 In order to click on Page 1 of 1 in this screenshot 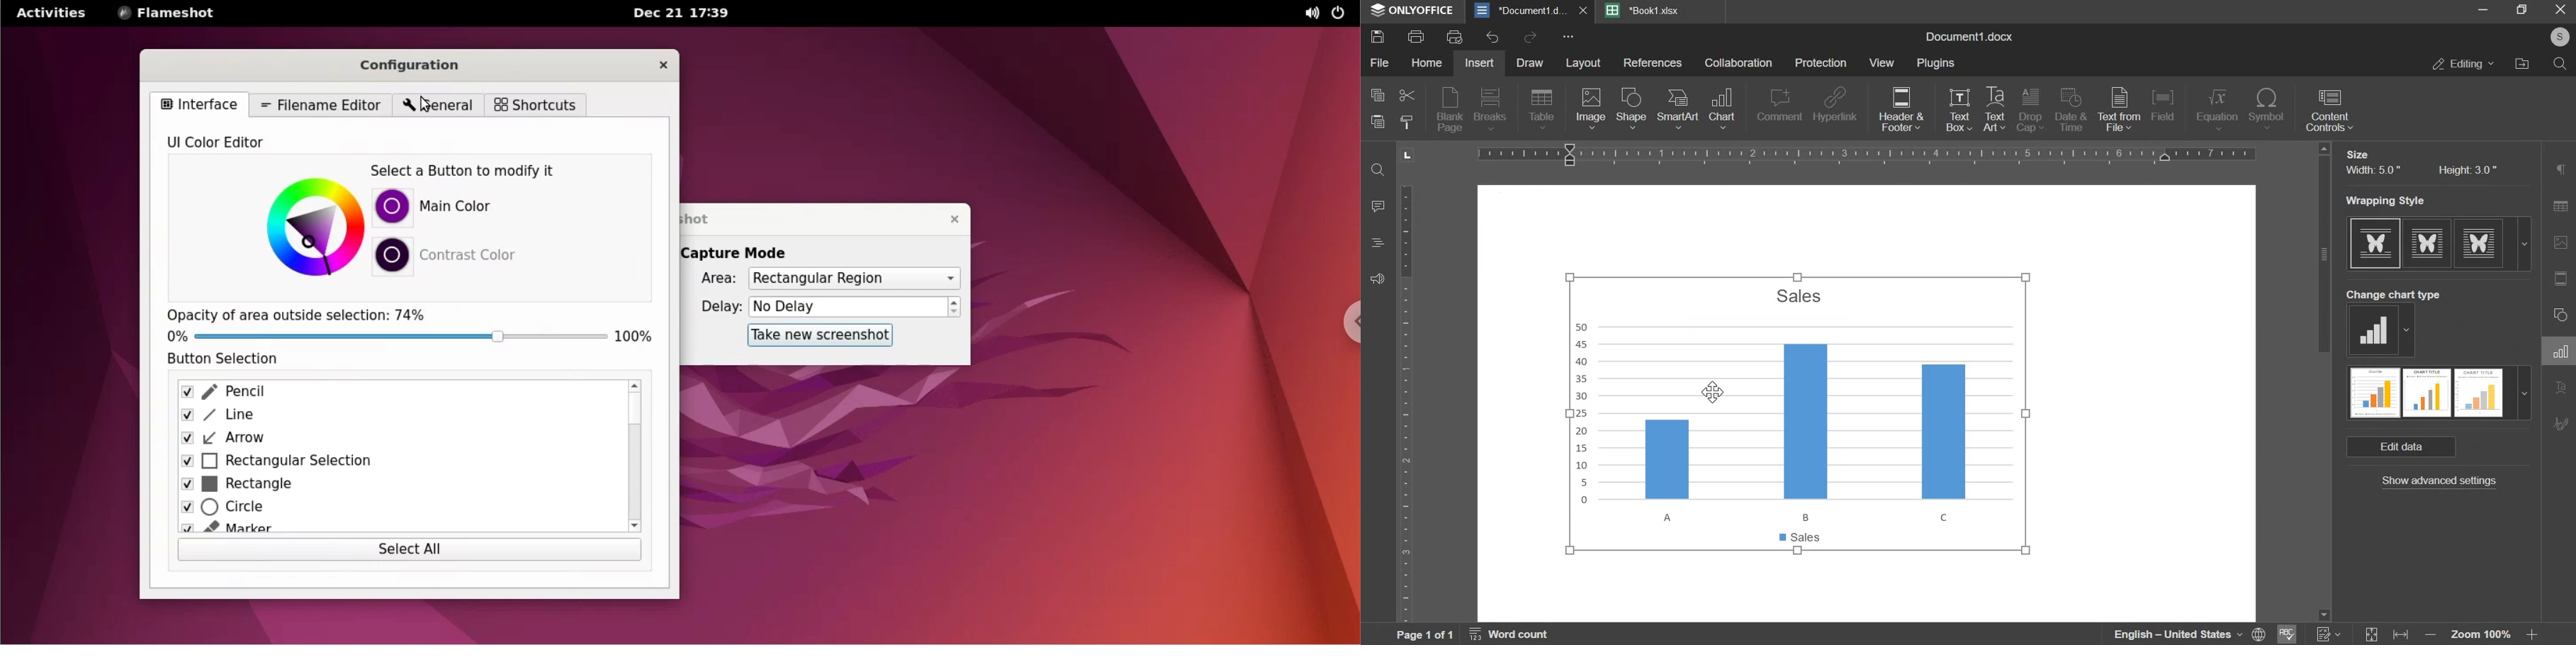, I will do `click(1426, 635)`.